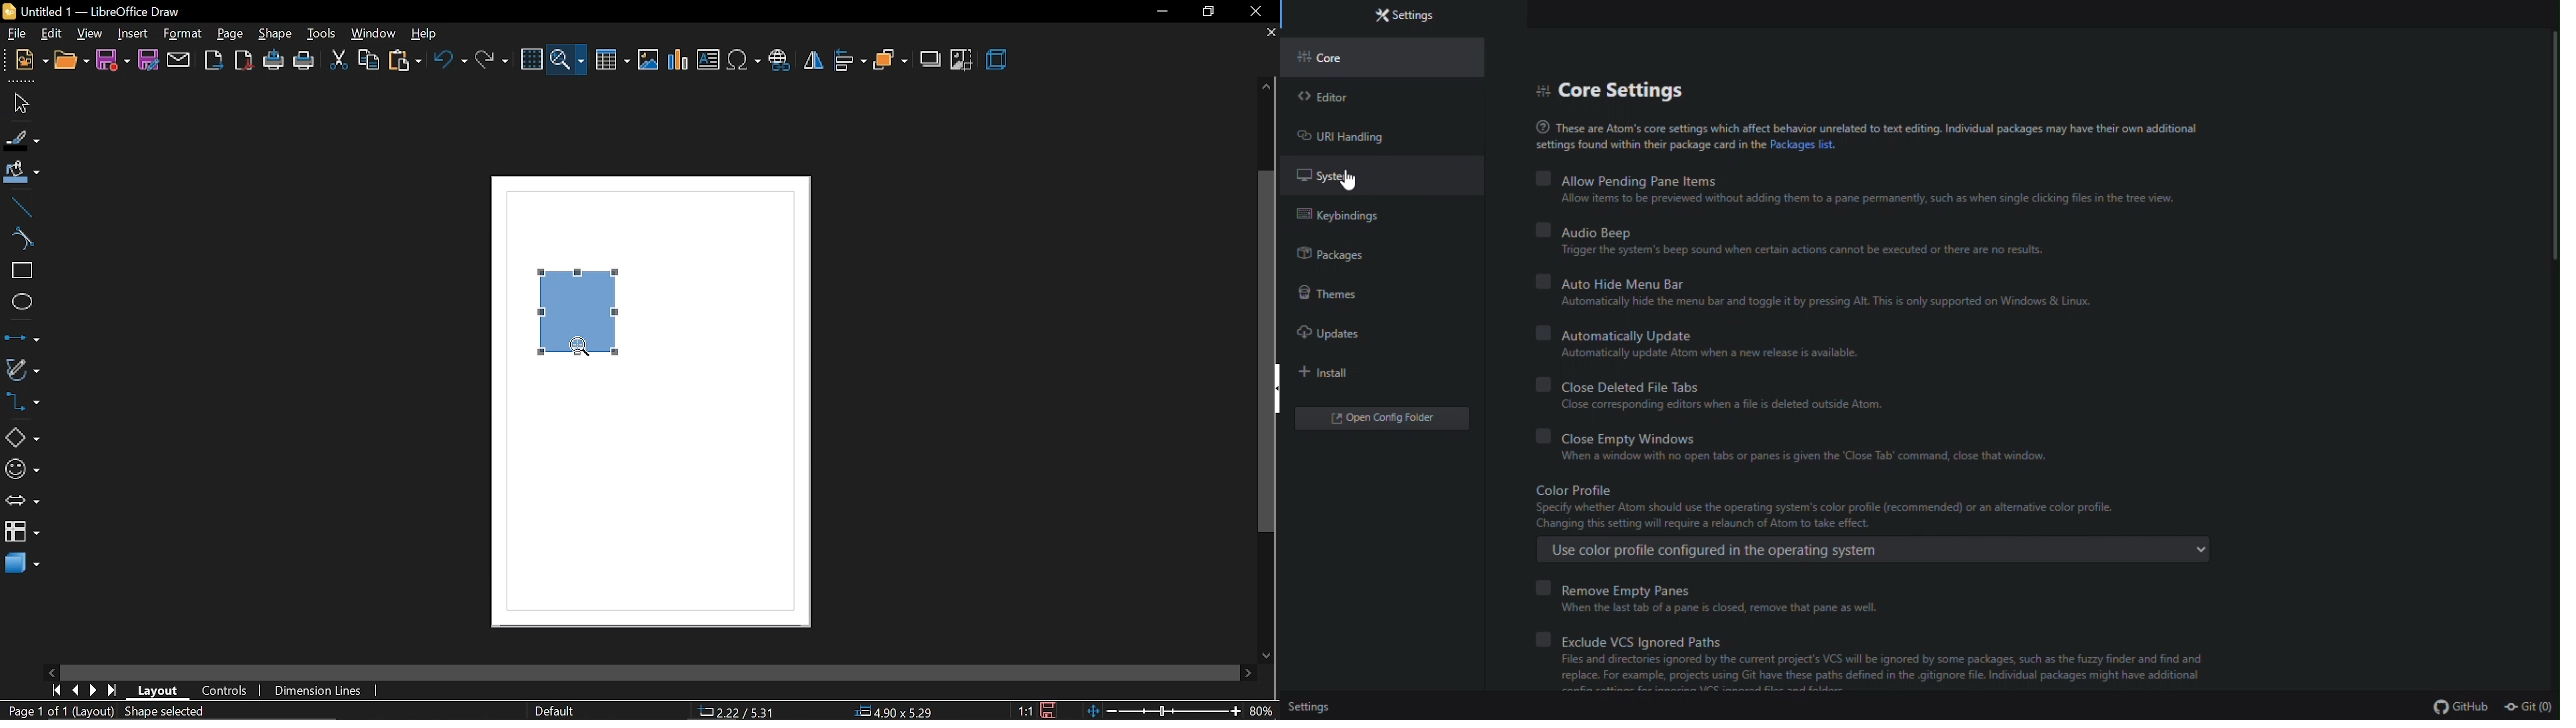 The height and width of the screenshot is (728, 2576). What do you see at coordinates (1344, 294) in the screenshot?
I see `Themes` at bounding box center [1344, 294].